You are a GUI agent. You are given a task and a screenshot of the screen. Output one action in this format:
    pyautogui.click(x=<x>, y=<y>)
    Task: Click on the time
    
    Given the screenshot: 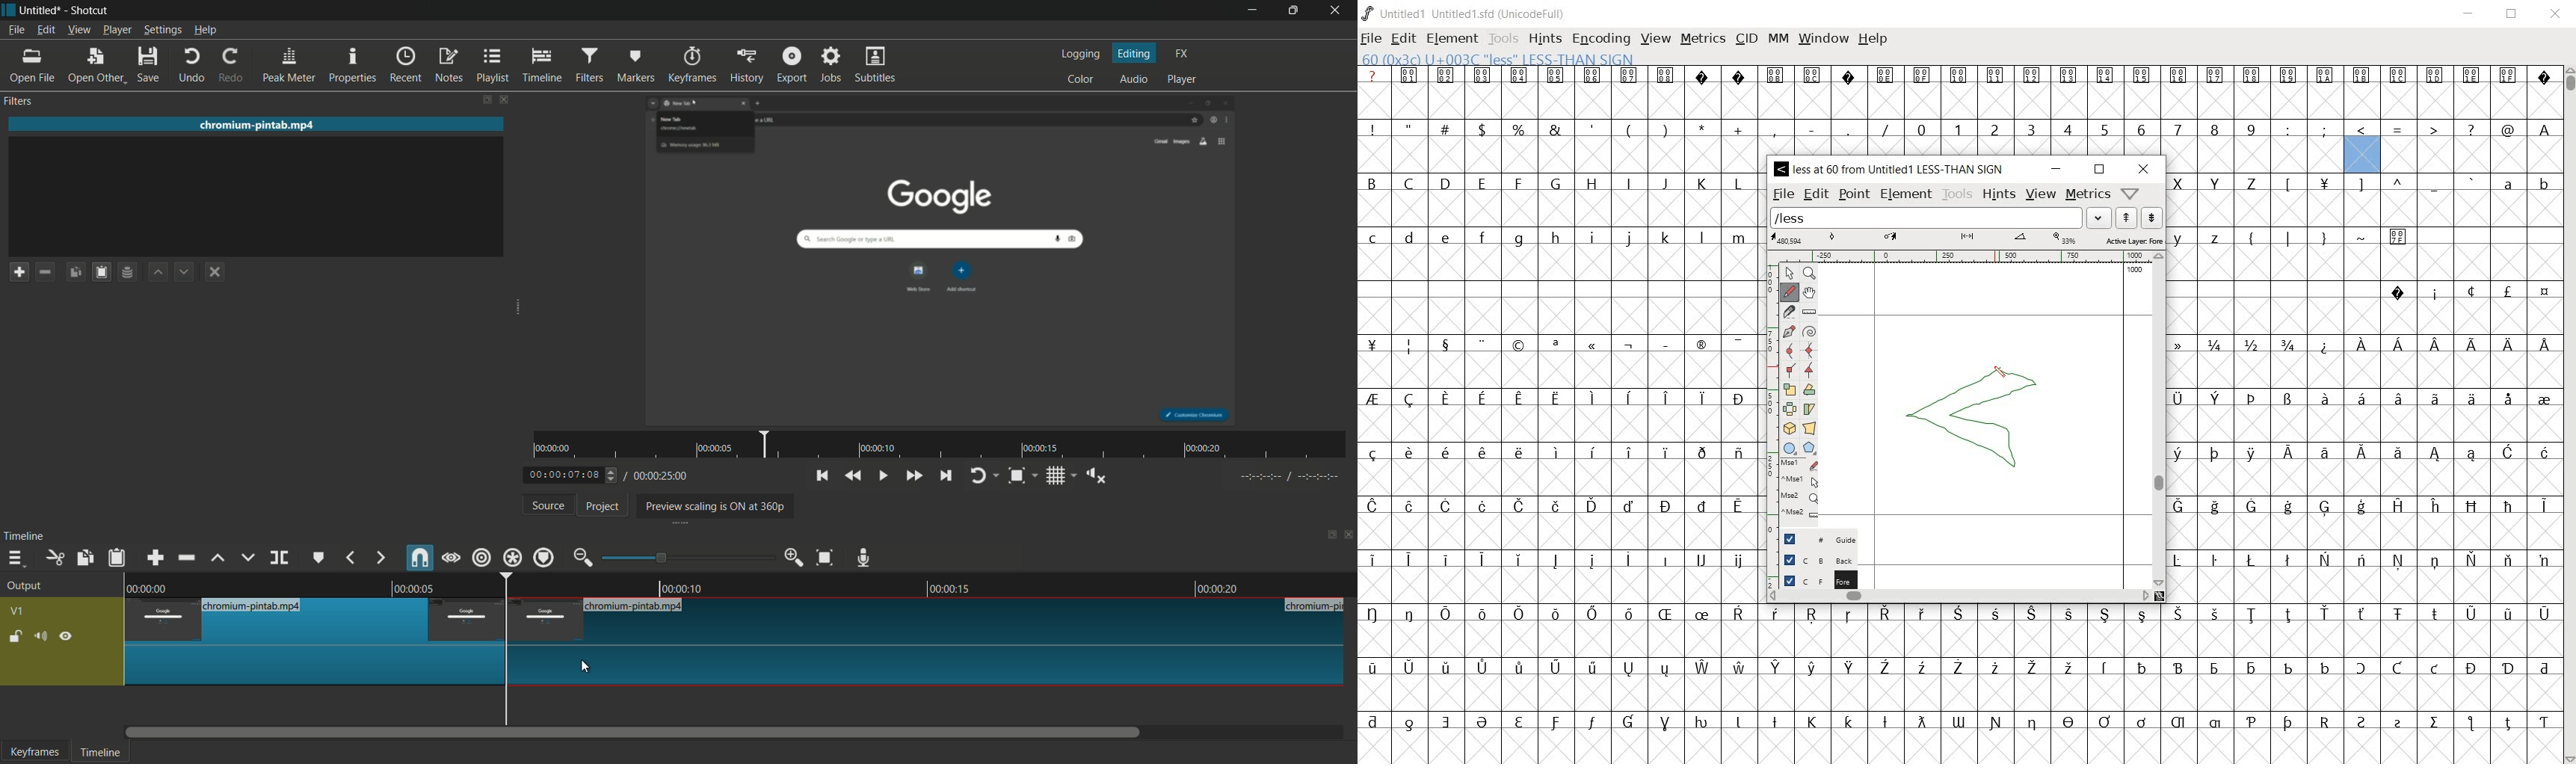 What is the action you would take?
    pyautogui.click(x=945, y=445)
    